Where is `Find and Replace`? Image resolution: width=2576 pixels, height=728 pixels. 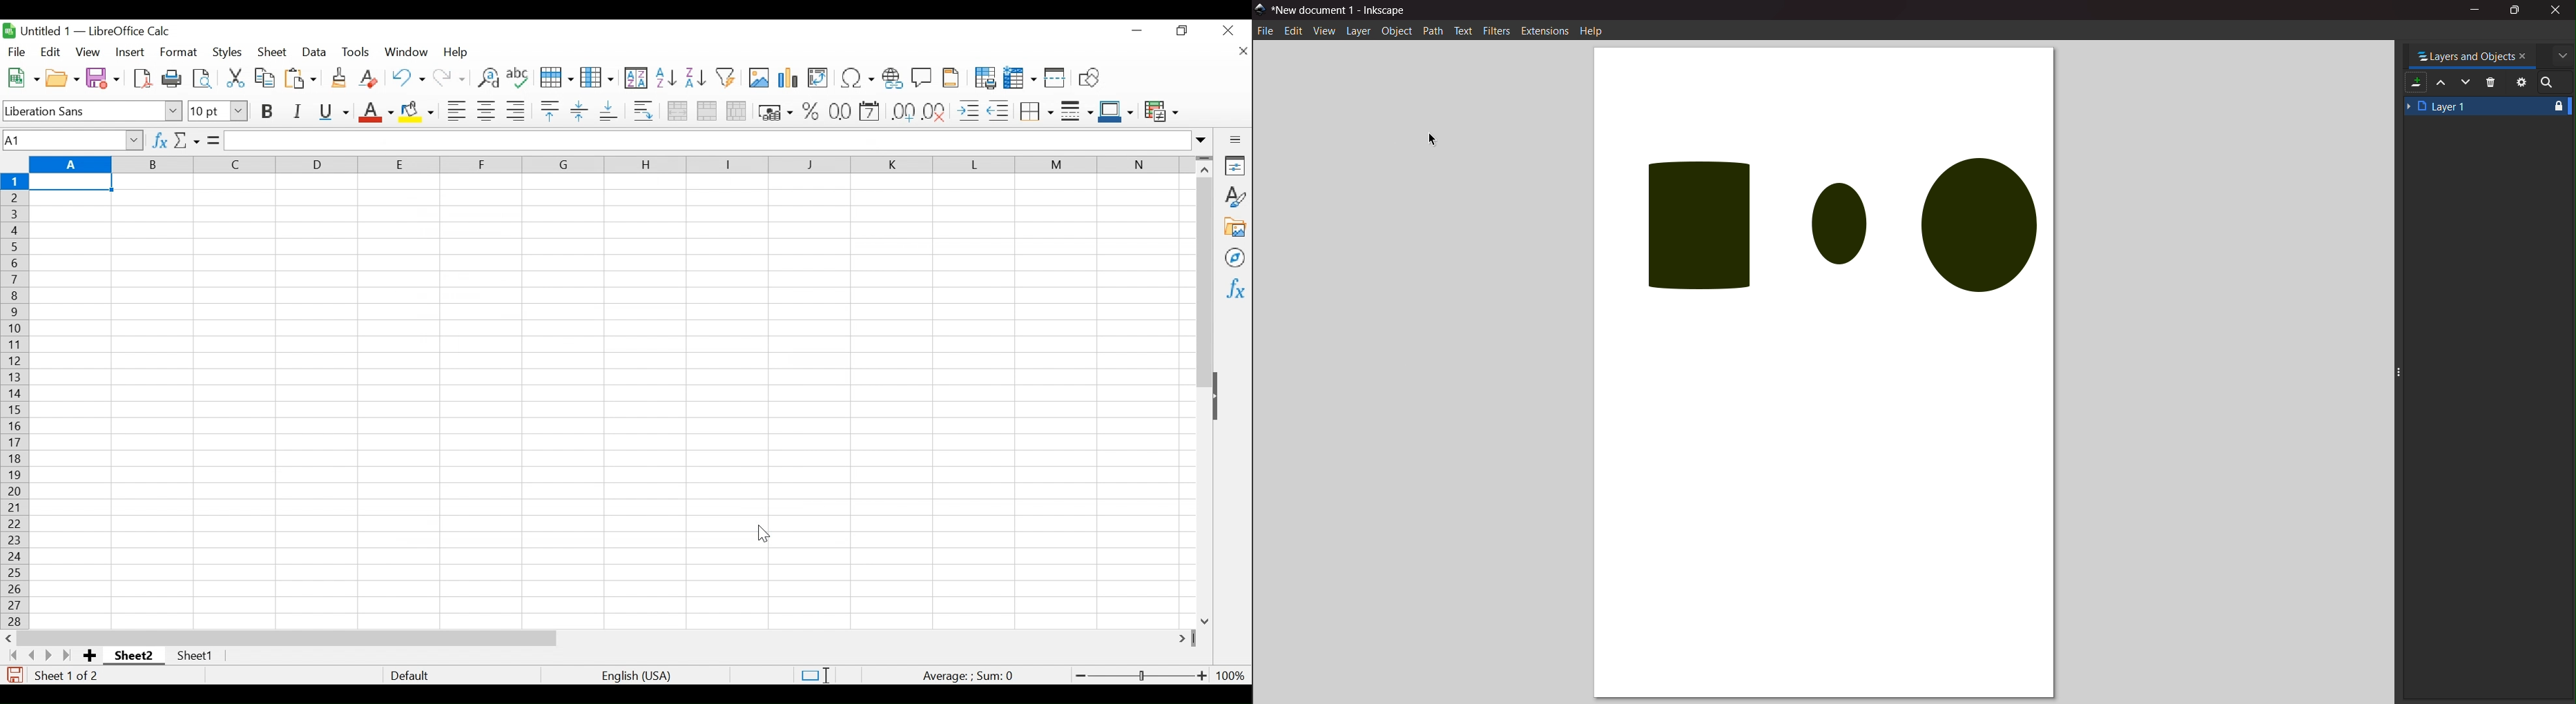 Find and Replace is located at coordinates (486, 78).